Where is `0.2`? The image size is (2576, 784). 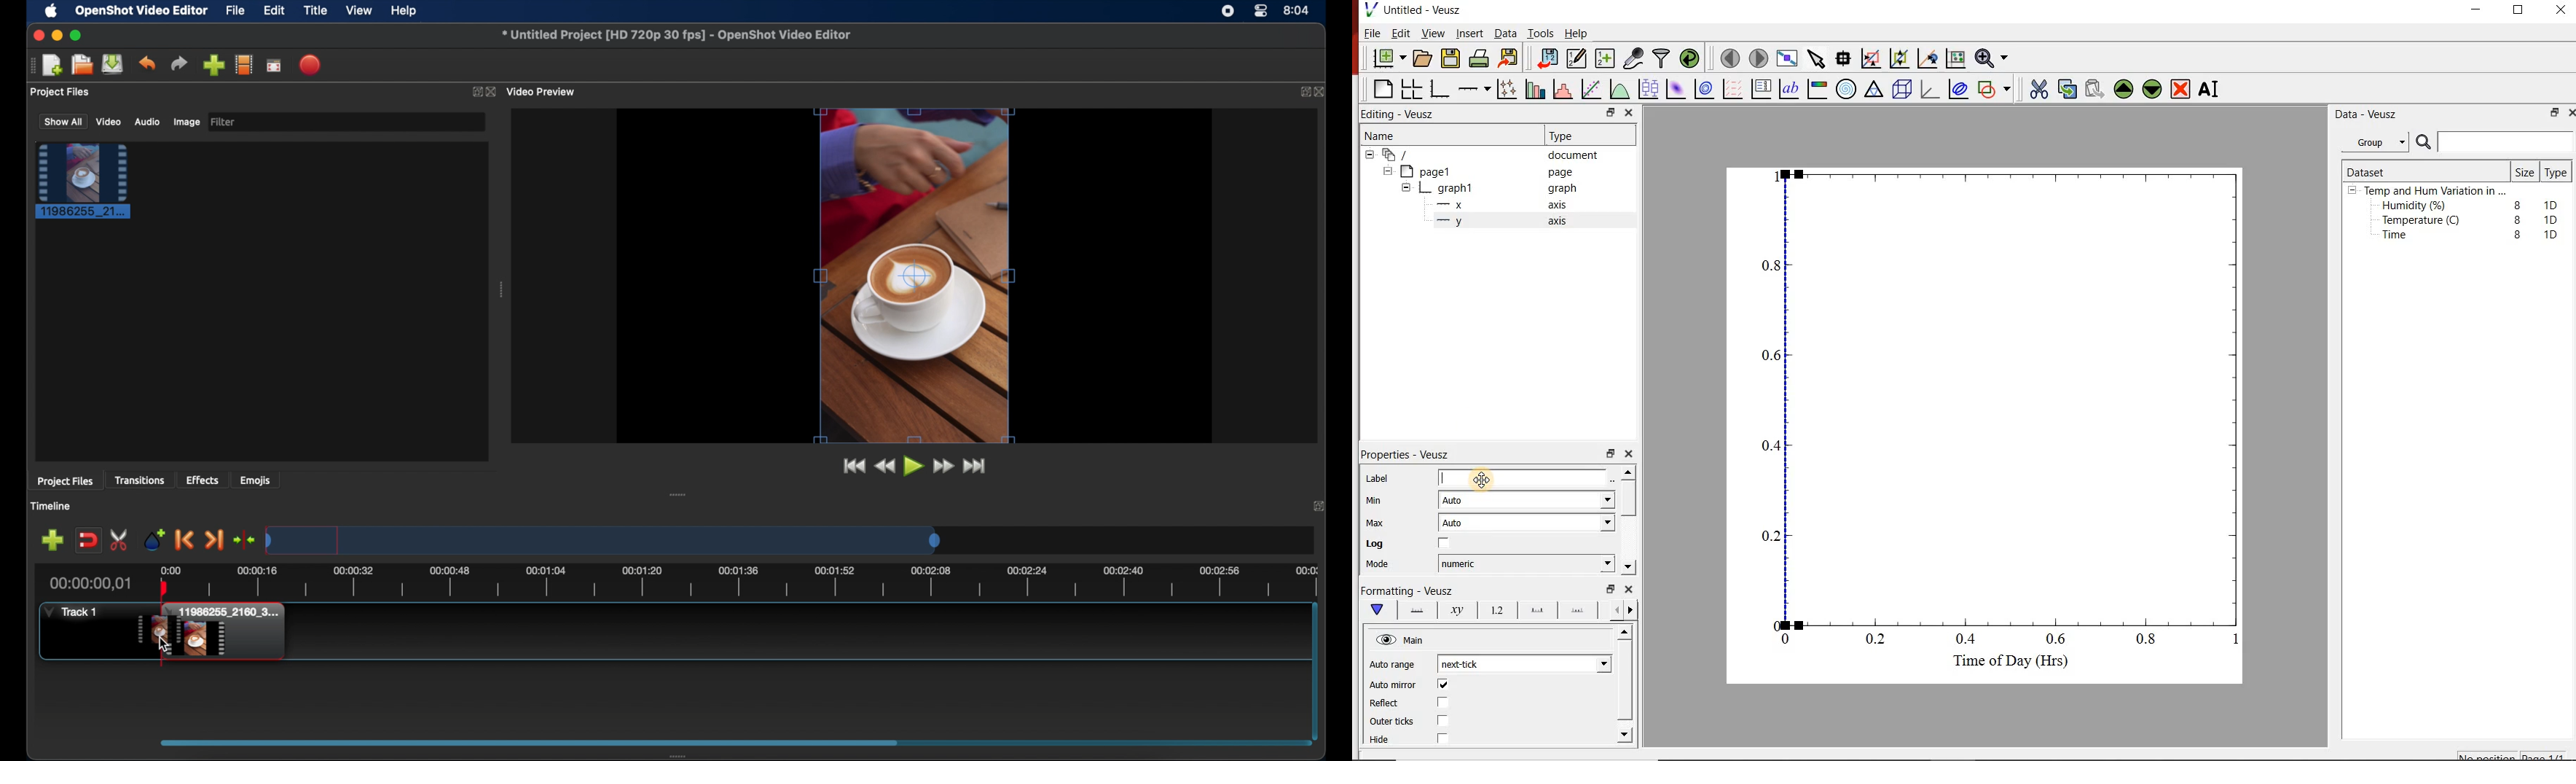 0.2 is located at coordinates (1769, 536).